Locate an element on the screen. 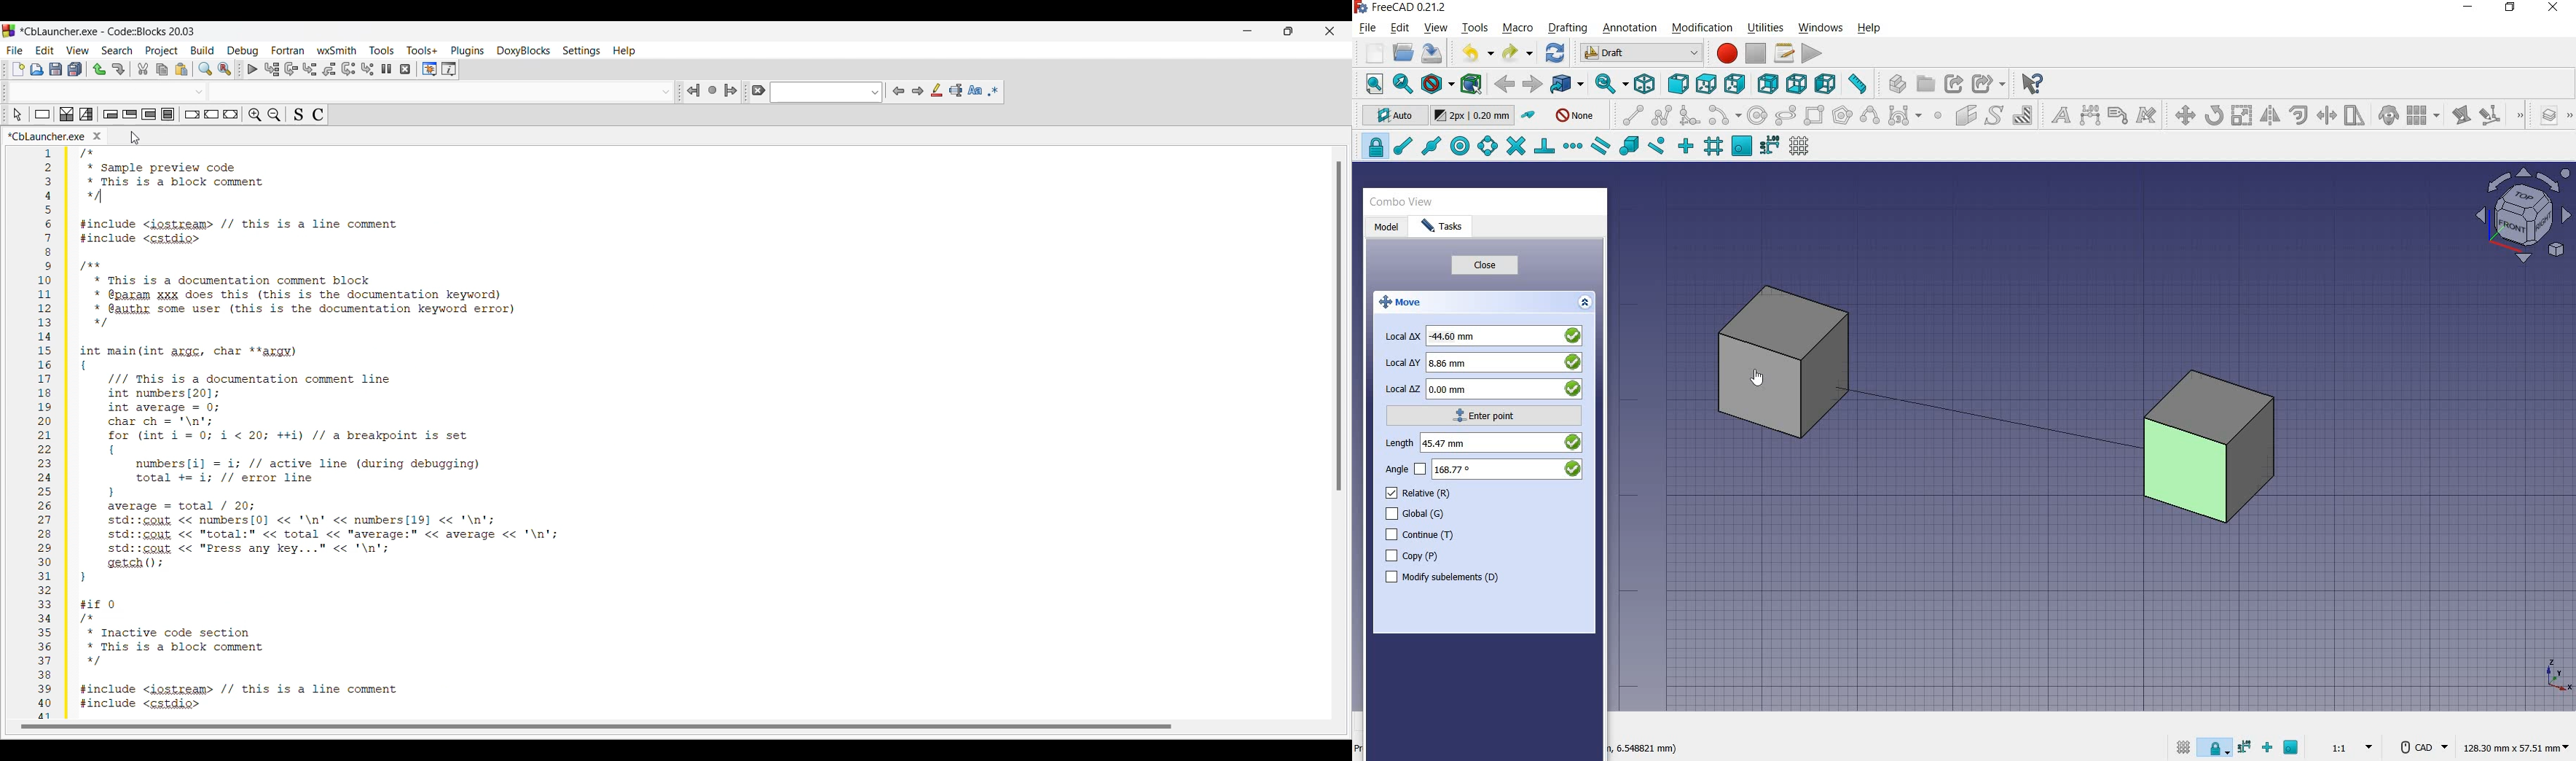 This screenshot has height=784, width=2576. snap extension is located at coordinates (1573, 147).